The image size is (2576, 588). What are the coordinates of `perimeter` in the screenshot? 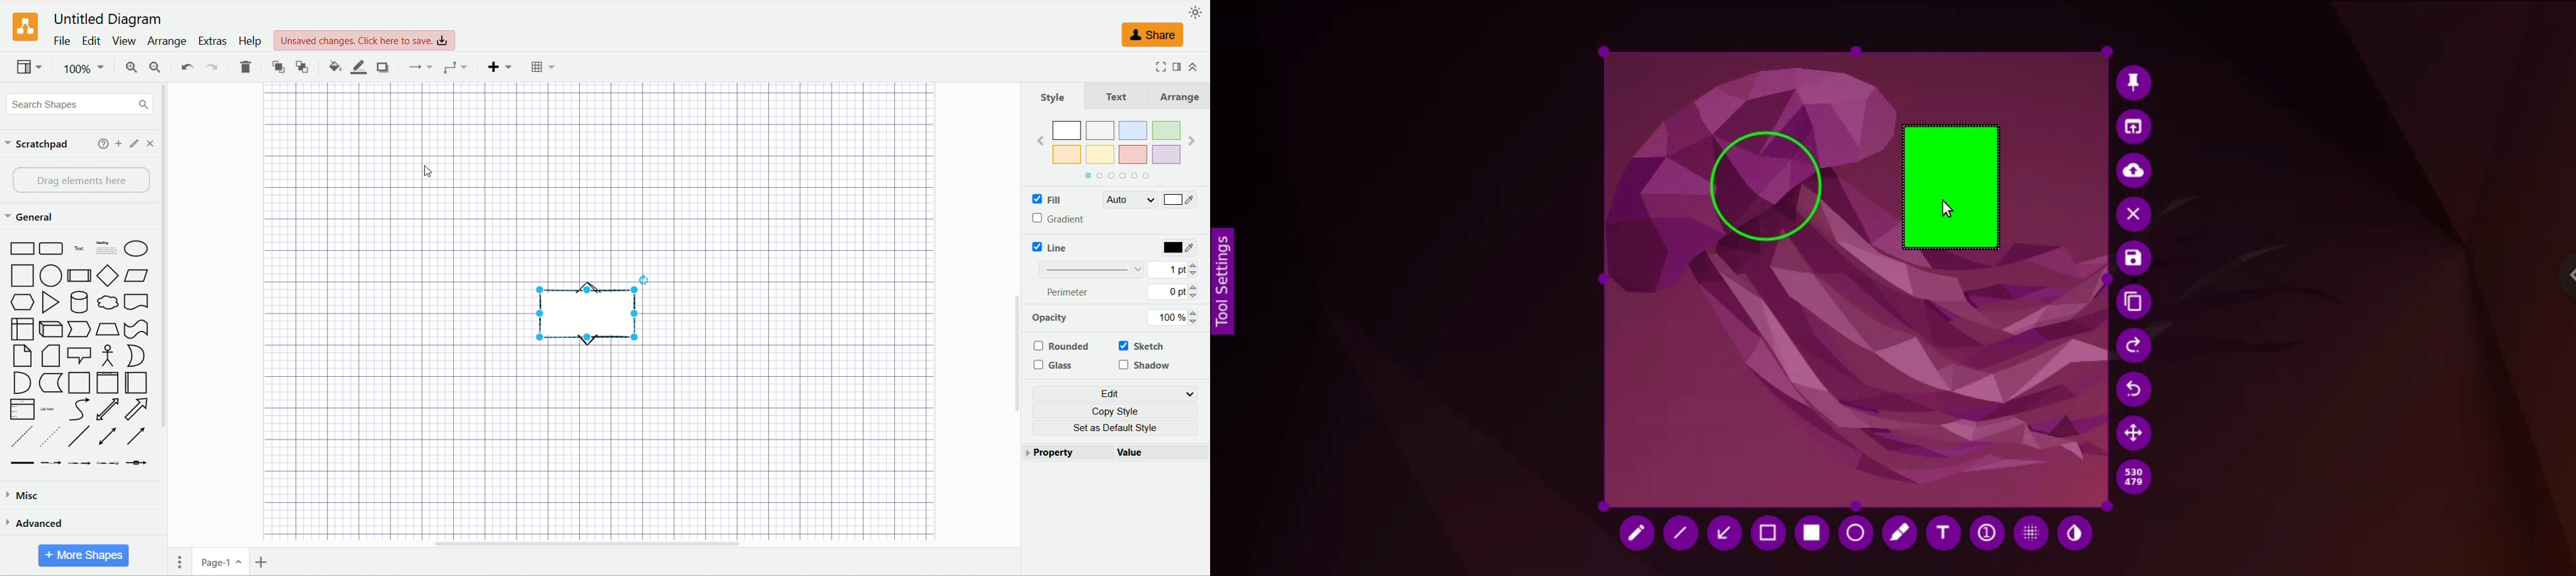 It's located at (1069, 293).